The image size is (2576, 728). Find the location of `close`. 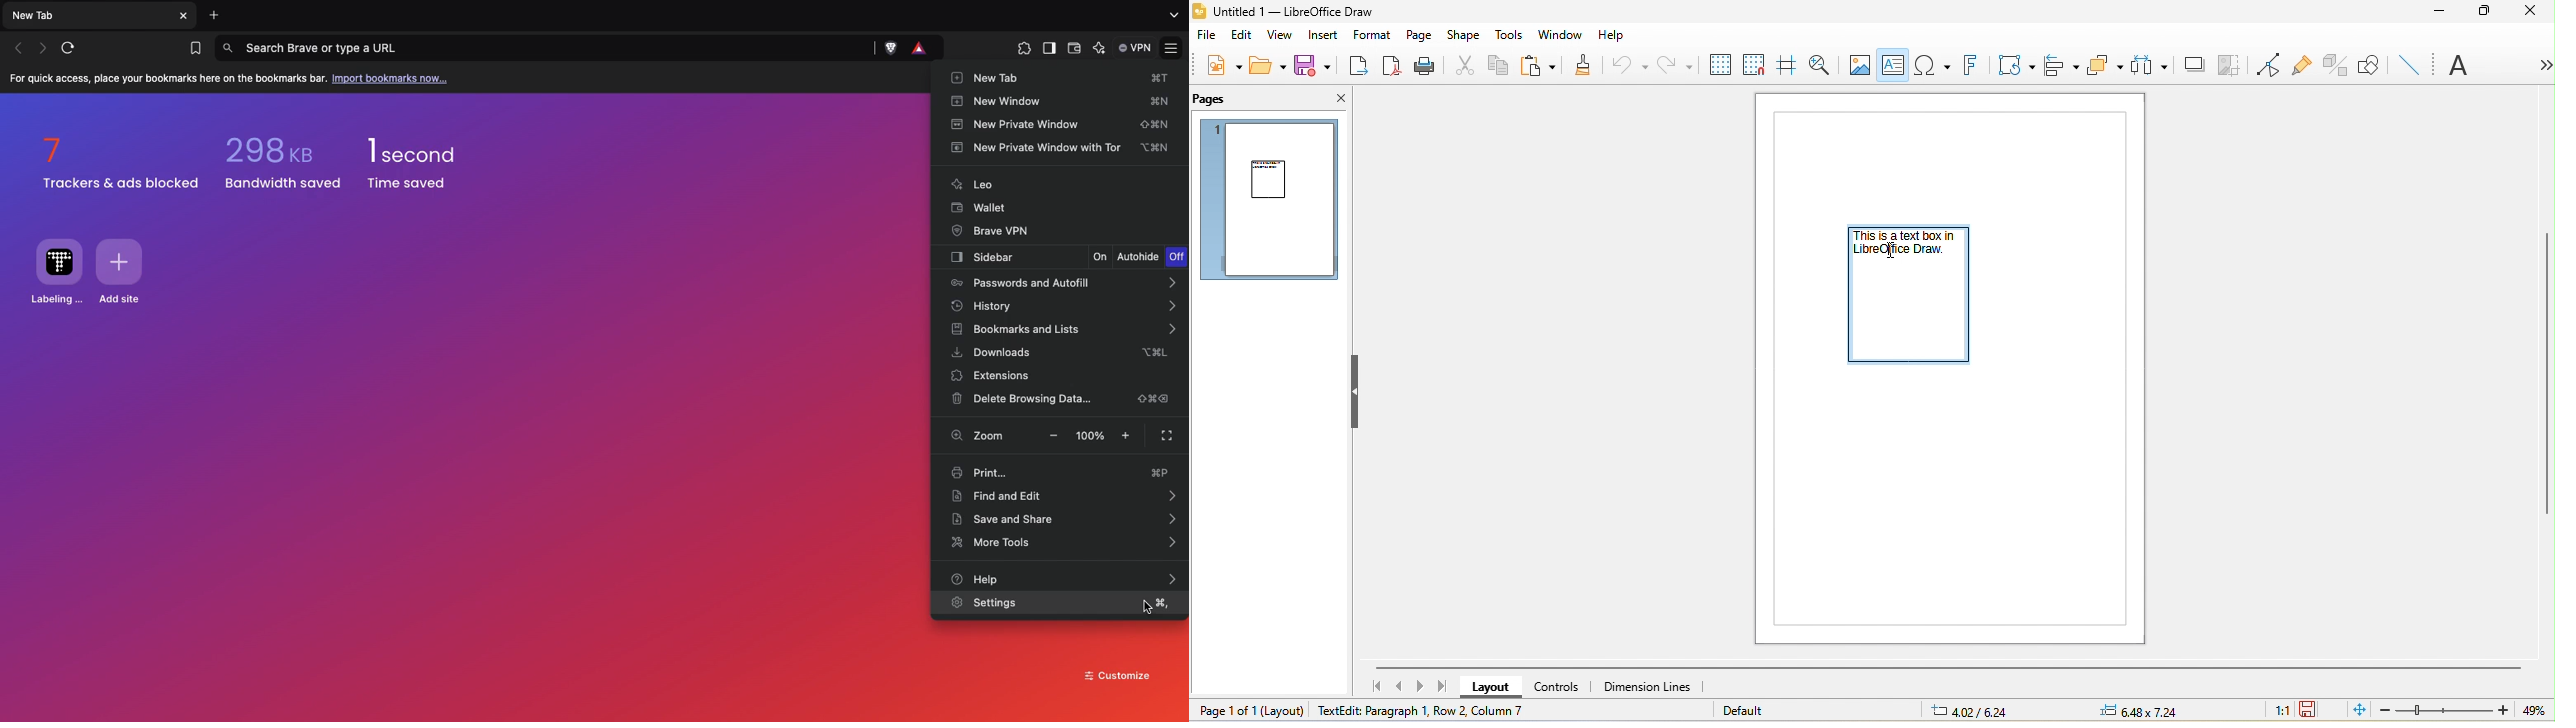

close is located at coordinates (1331, 97).